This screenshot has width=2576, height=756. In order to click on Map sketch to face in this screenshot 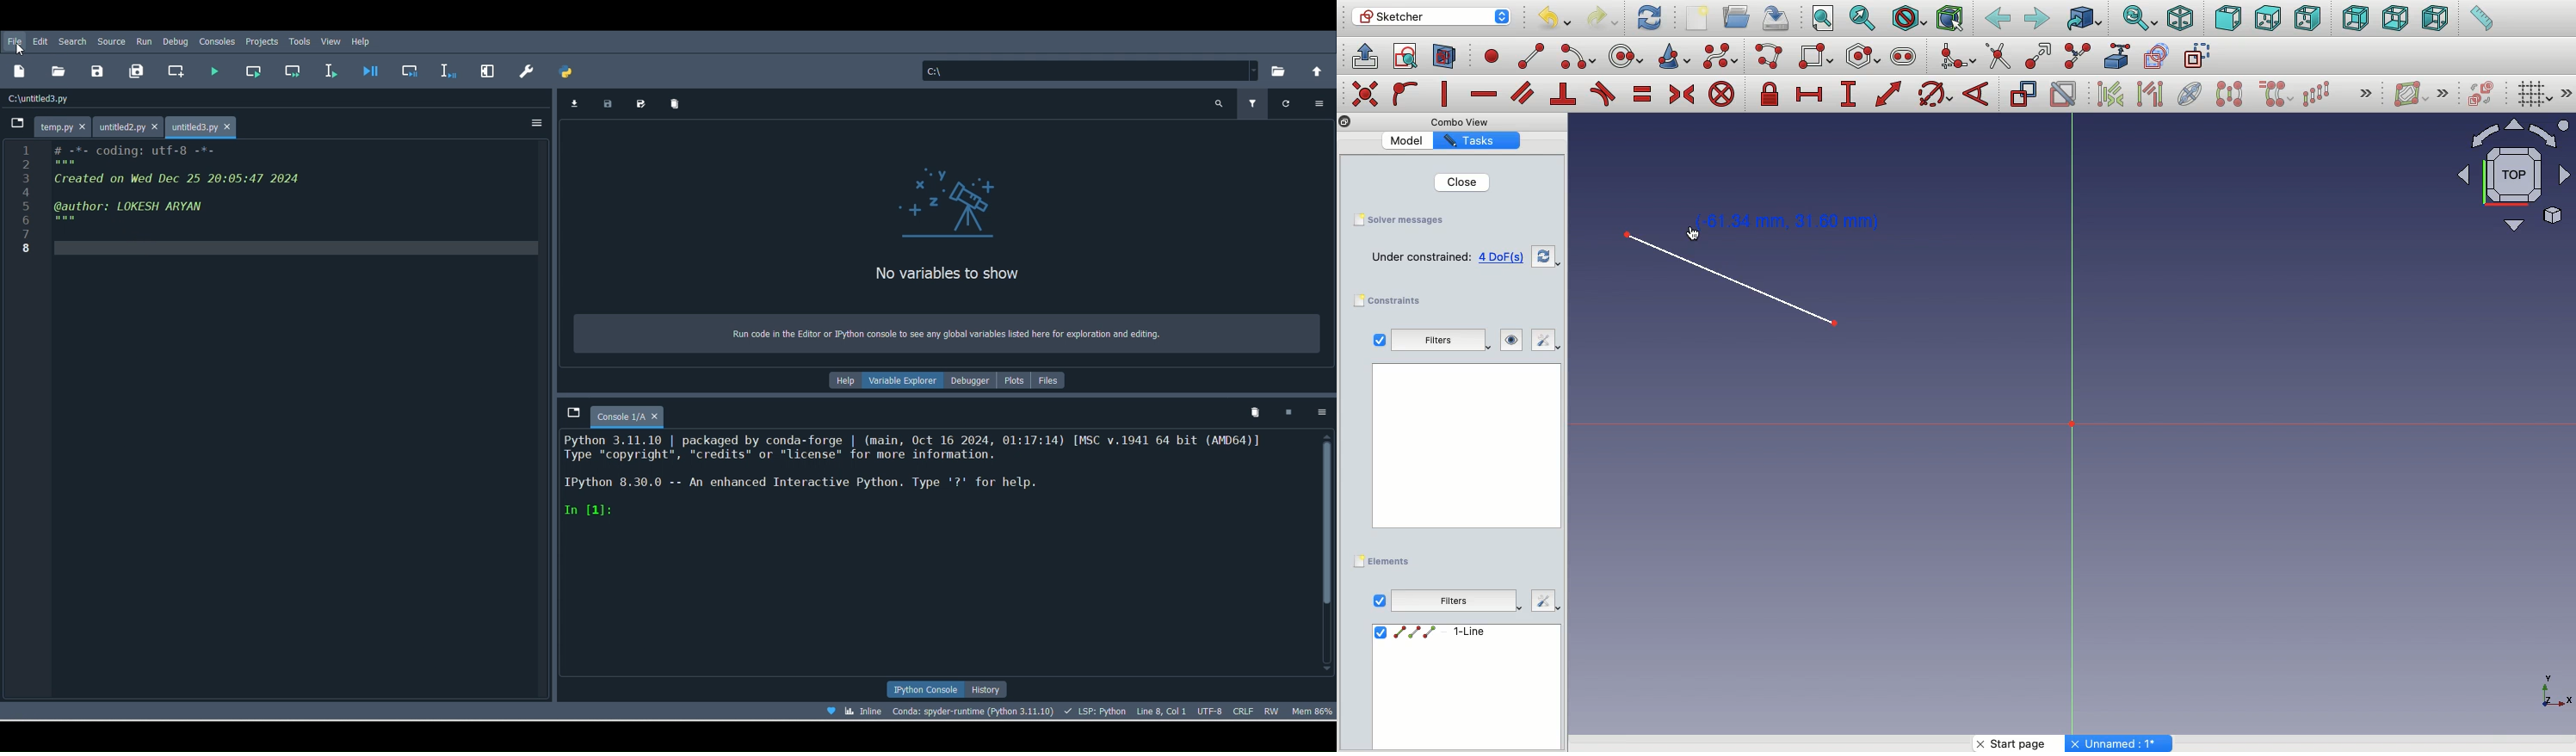, I will do `click(1445, 57)`.